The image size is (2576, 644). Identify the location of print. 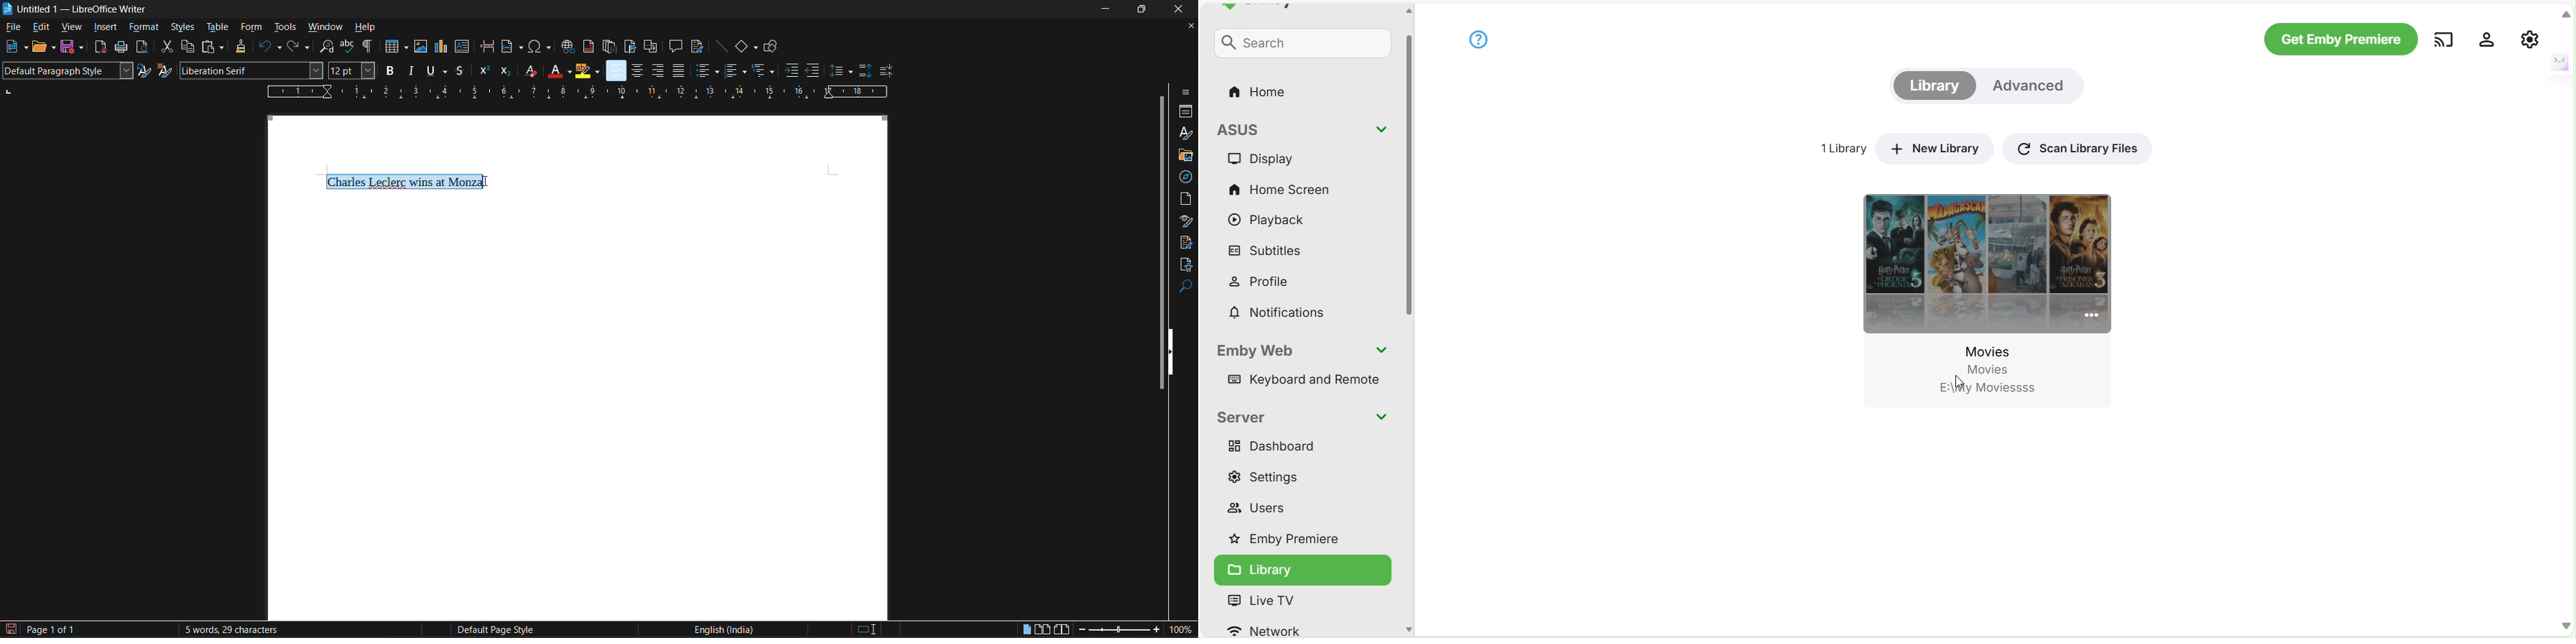
(120, 46).